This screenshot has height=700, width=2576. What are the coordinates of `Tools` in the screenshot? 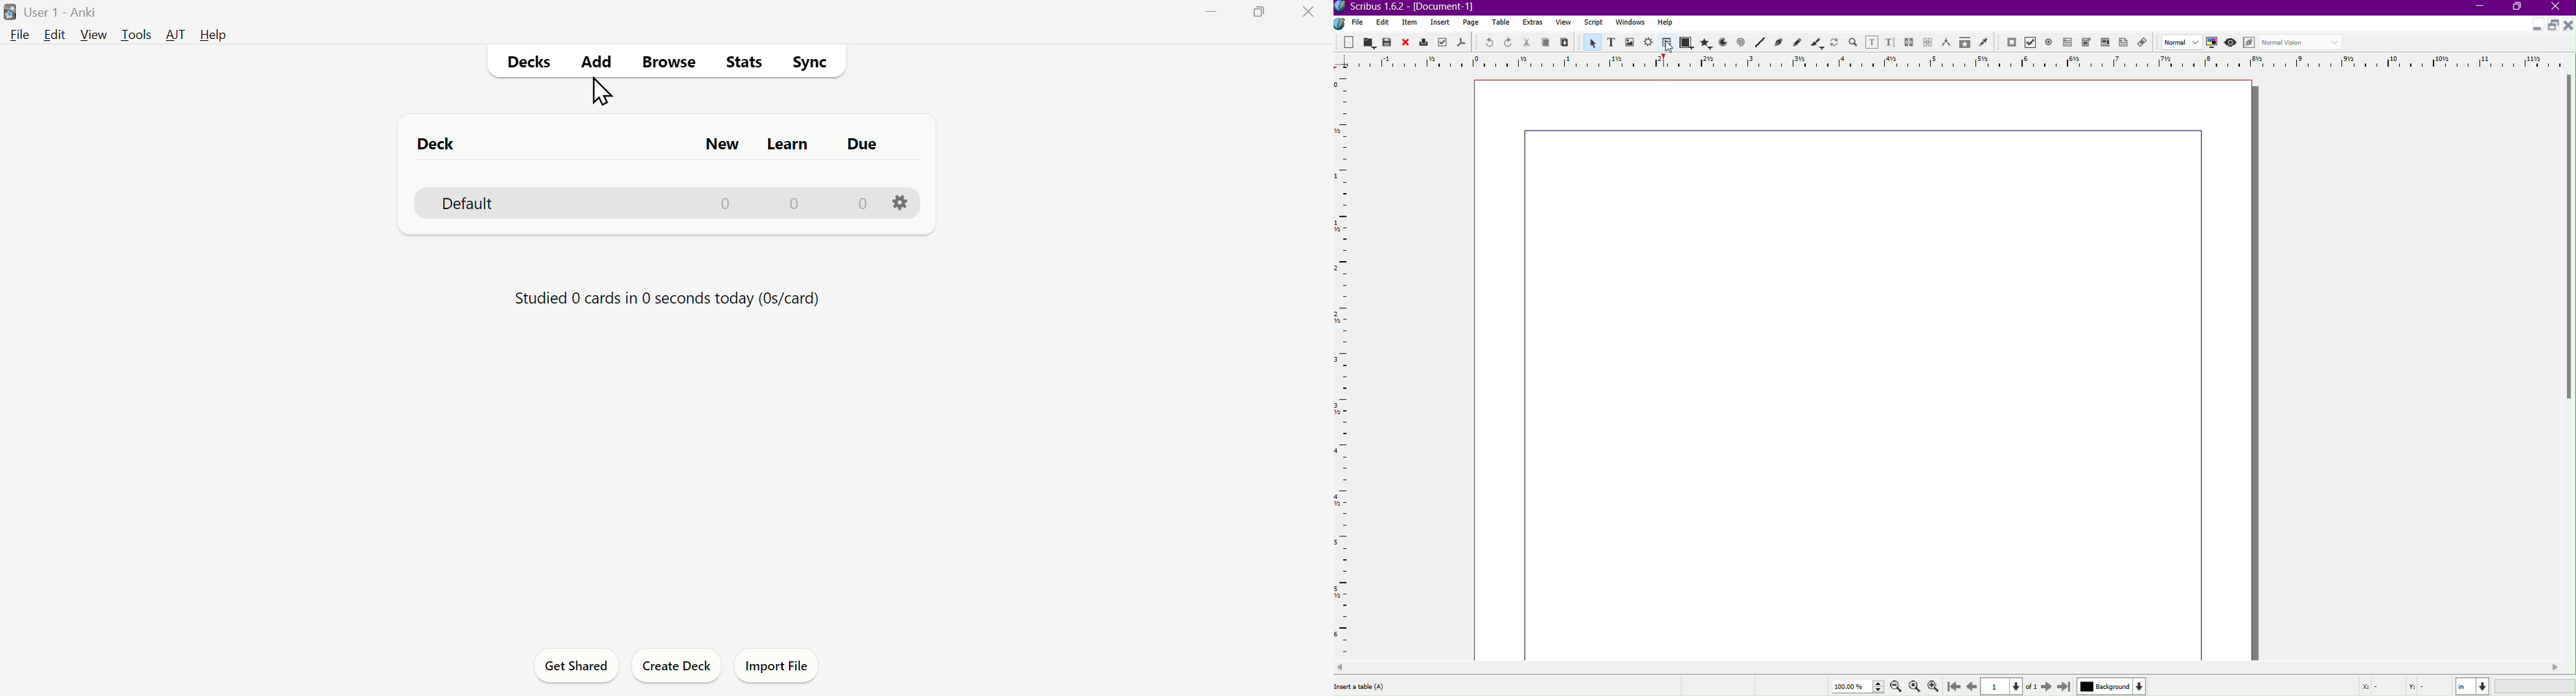 It's located at (135, 34).